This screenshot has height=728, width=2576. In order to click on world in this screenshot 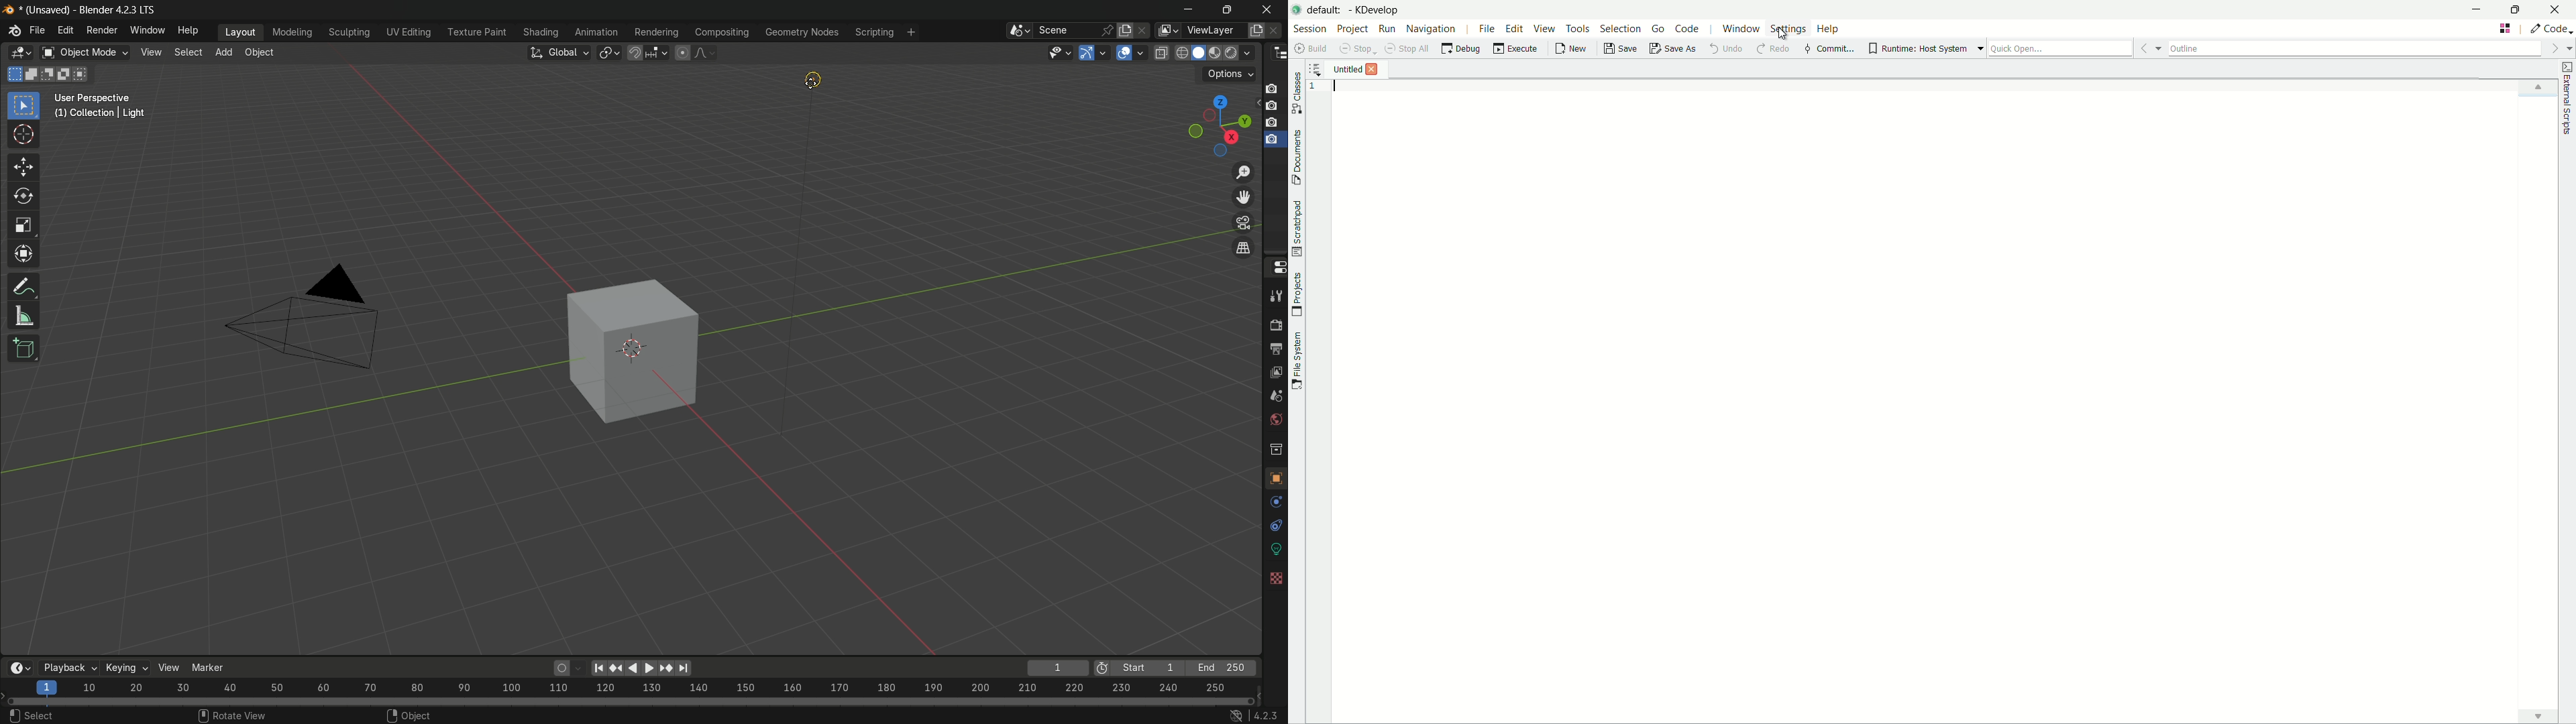, I will do `click(1276, 421)`.